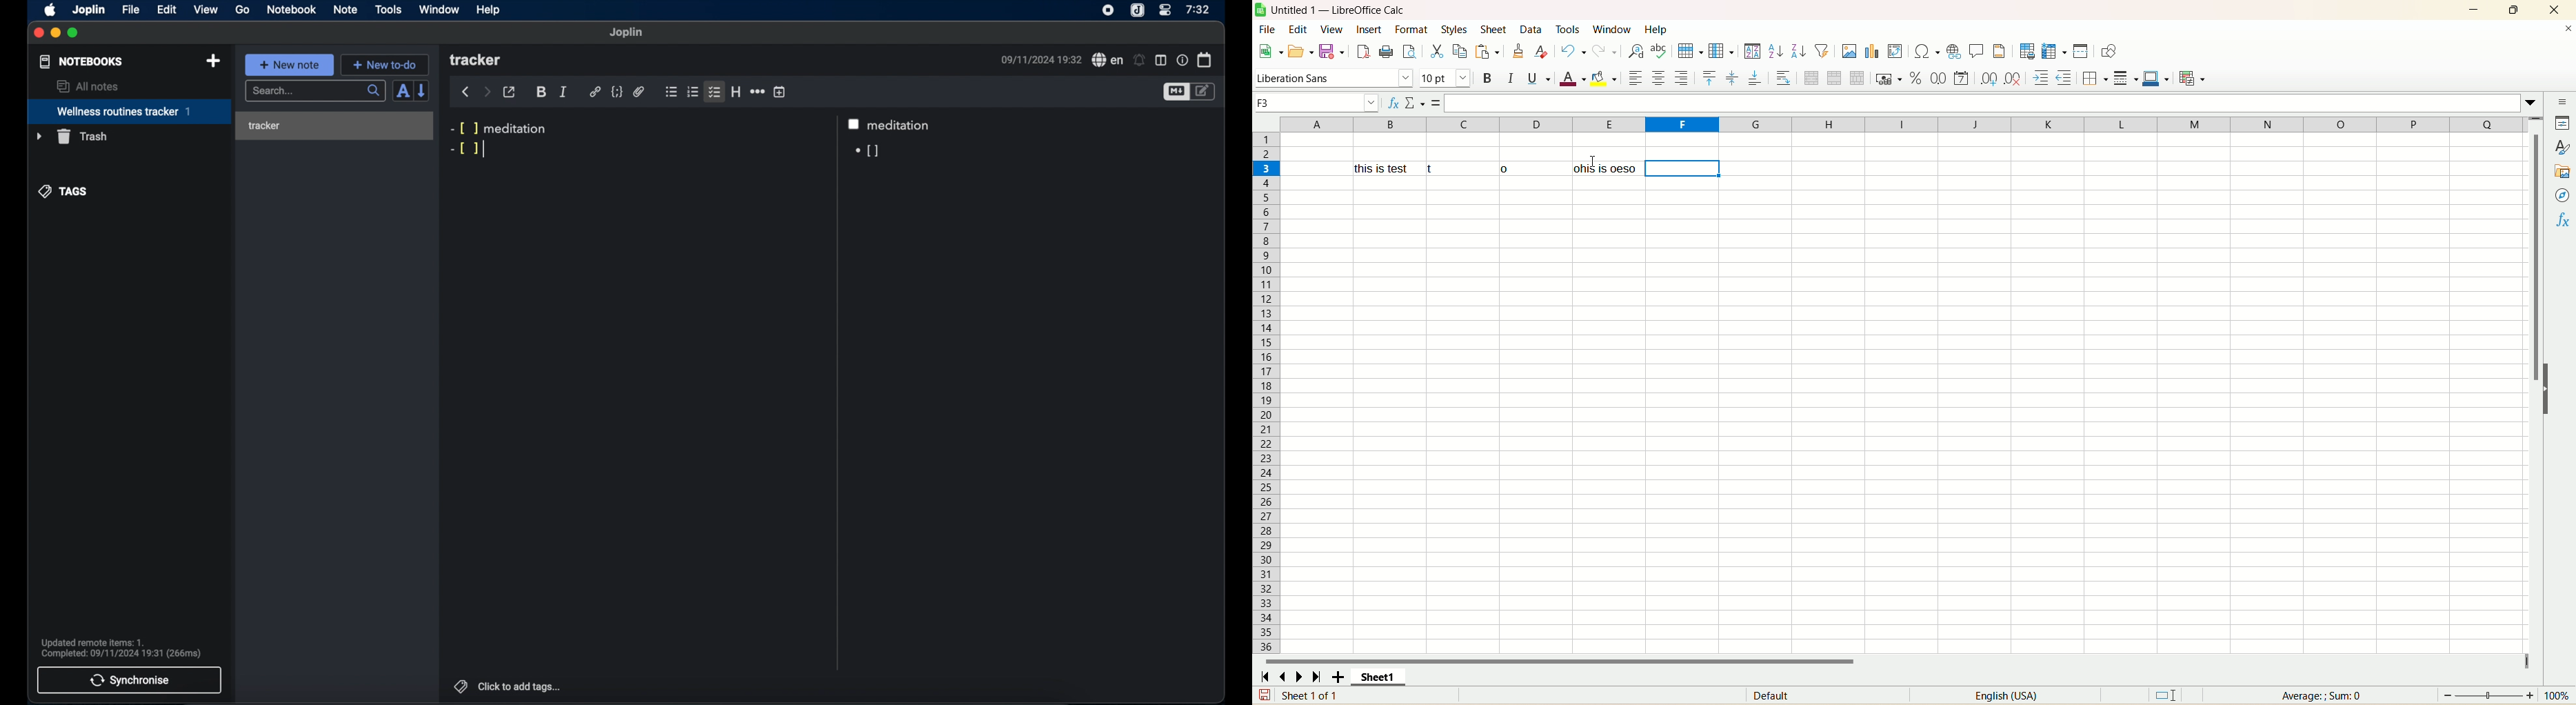  What do you see at coordinates (1574, 79) in the screenshot?
I see `font color` at bounding box center [1574, 79].